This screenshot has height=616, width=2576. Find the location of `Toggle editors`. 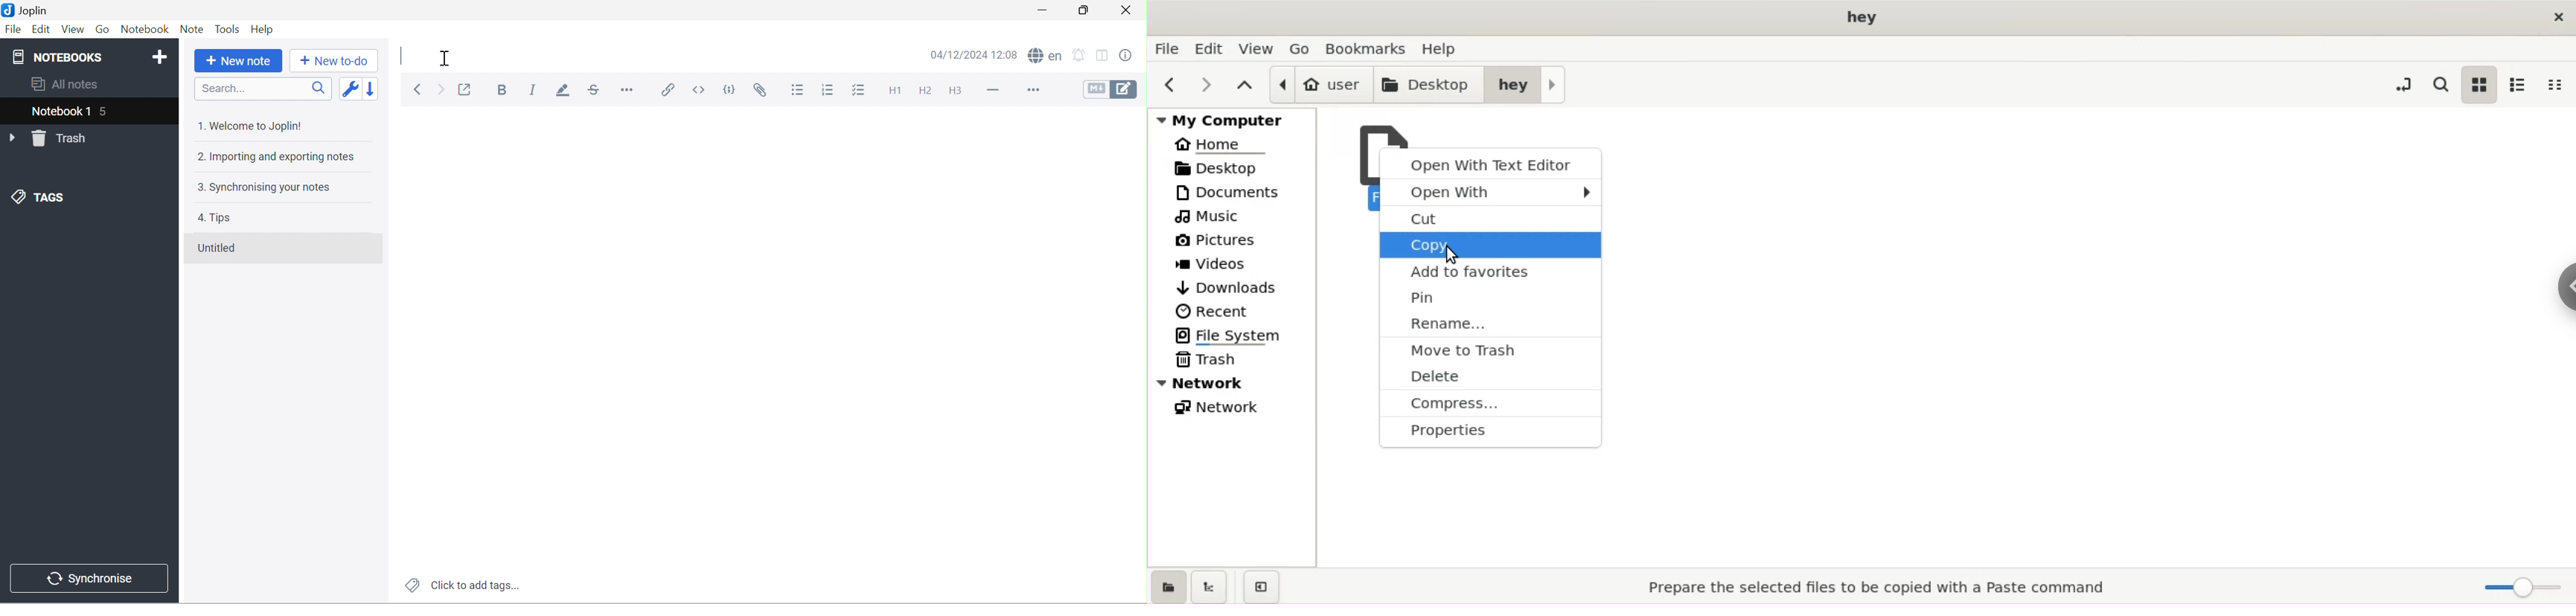

Toggle editors is located at coordinates (1114, 90).